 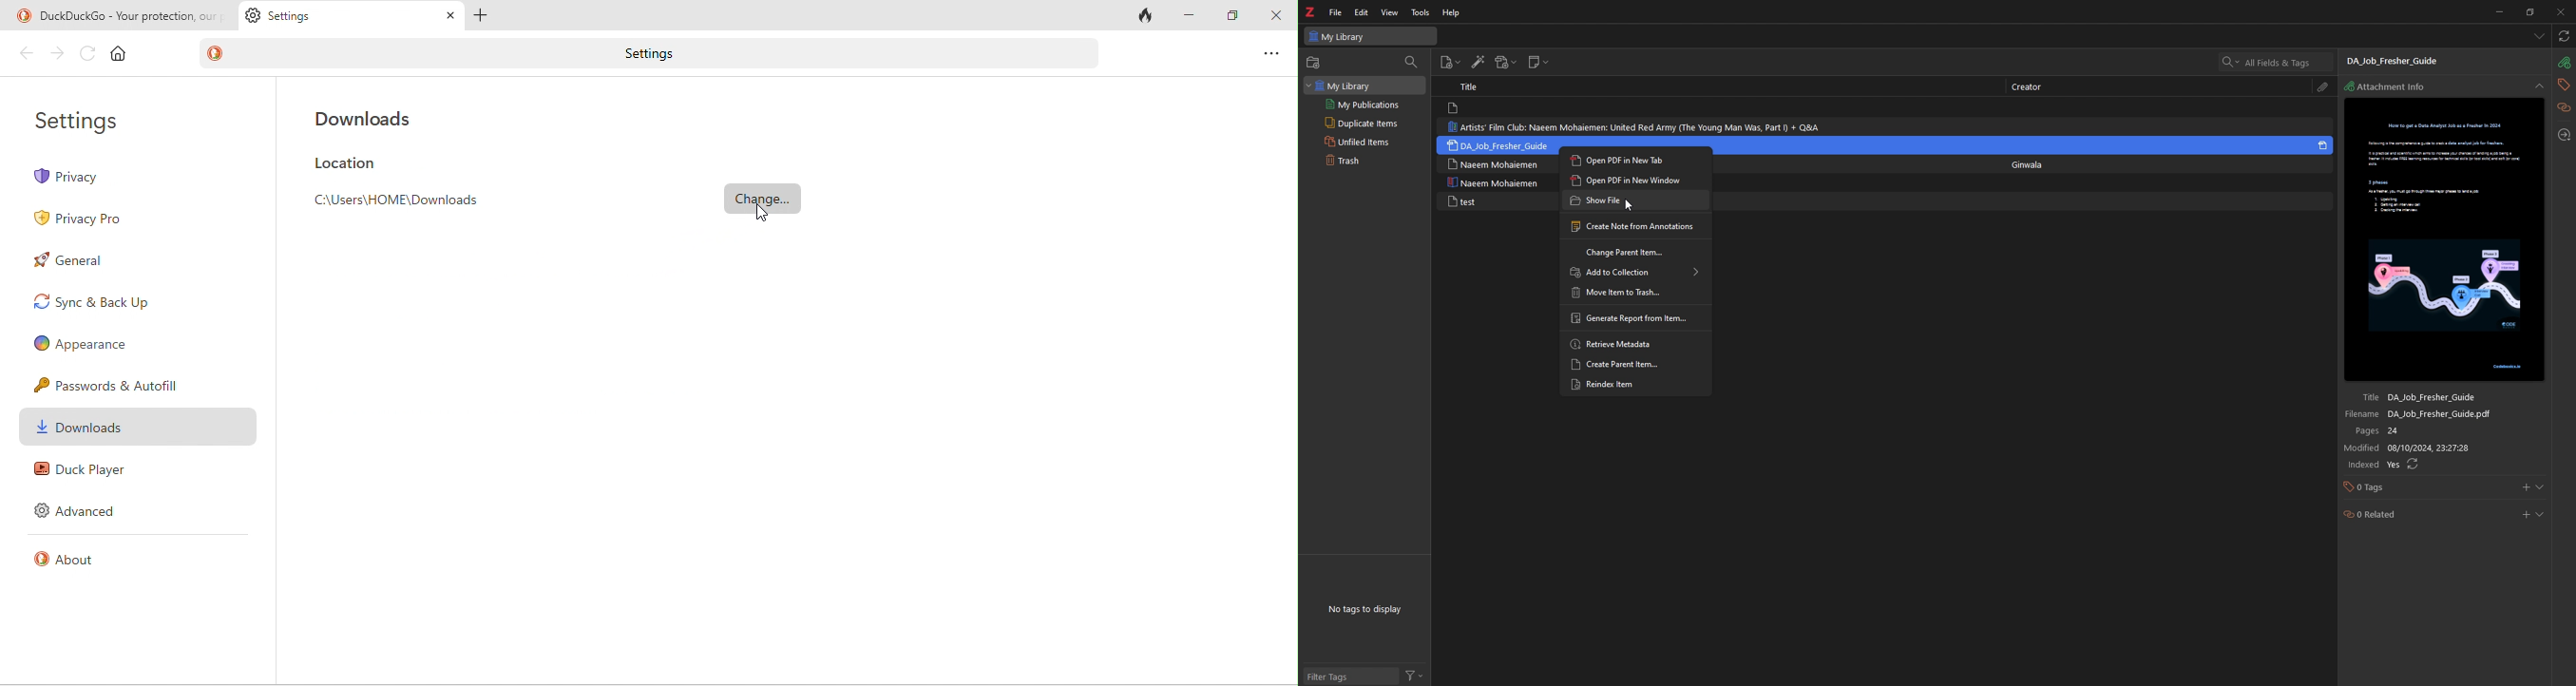 I want to click on show file, so click(x=1632, y=200).